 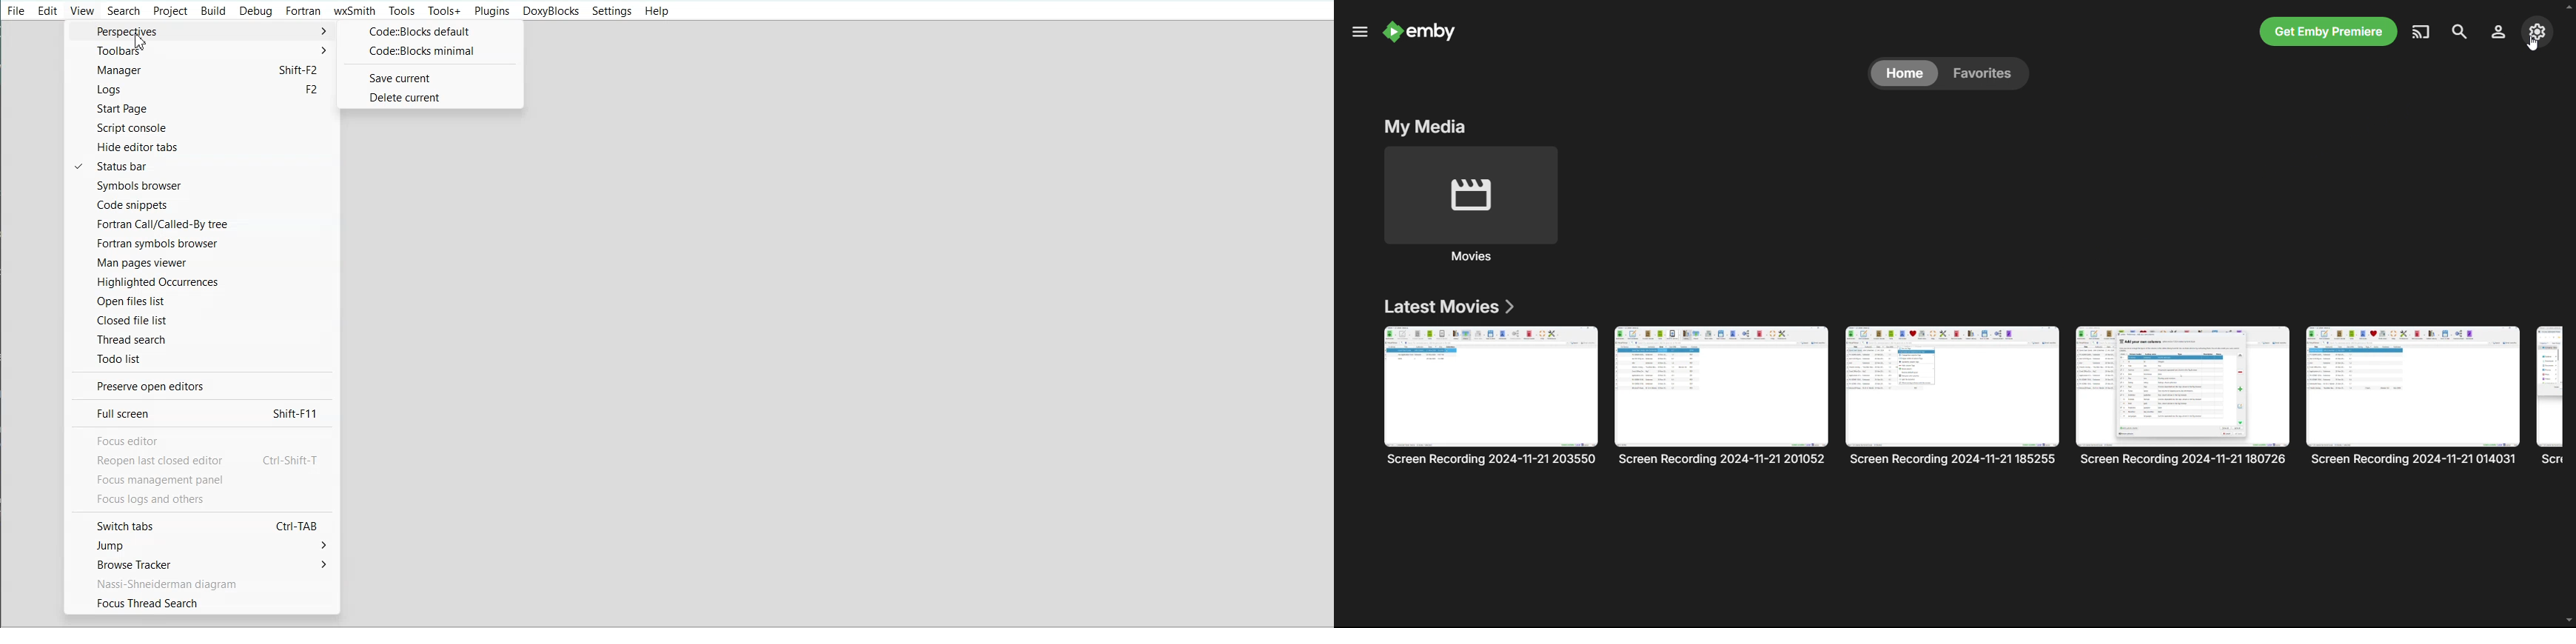 What do you see at coordinates (141, 41) in the screenshot?
I see `Cursor` at bounding box center [141, 41].